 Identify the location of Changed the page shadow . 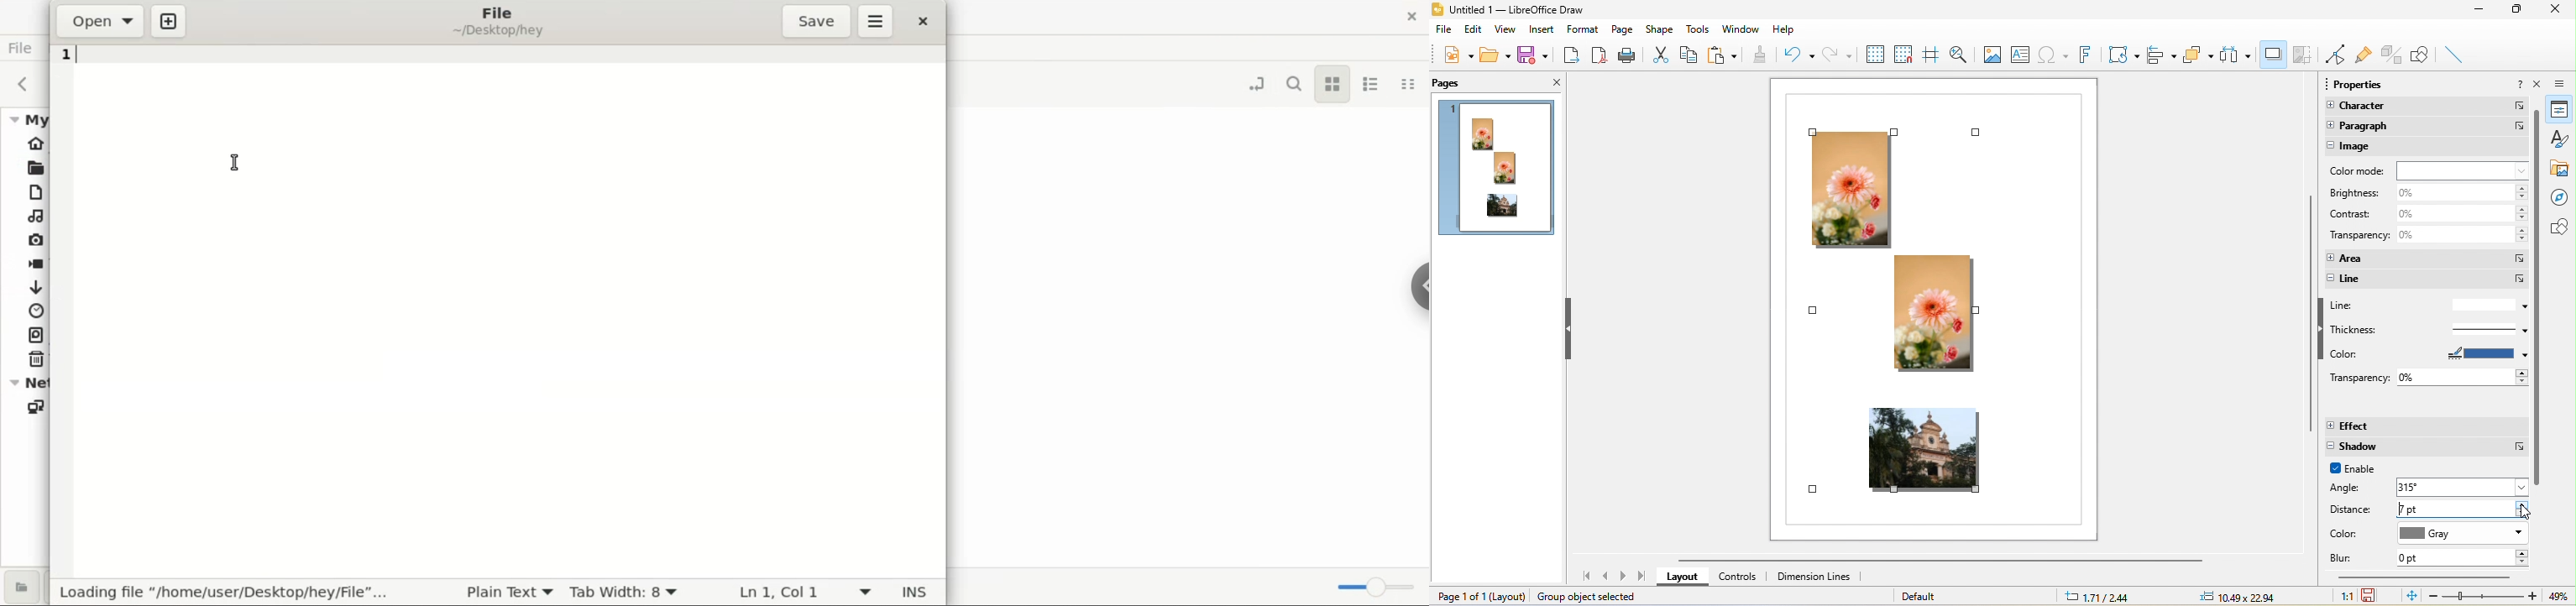
(1924, 319).